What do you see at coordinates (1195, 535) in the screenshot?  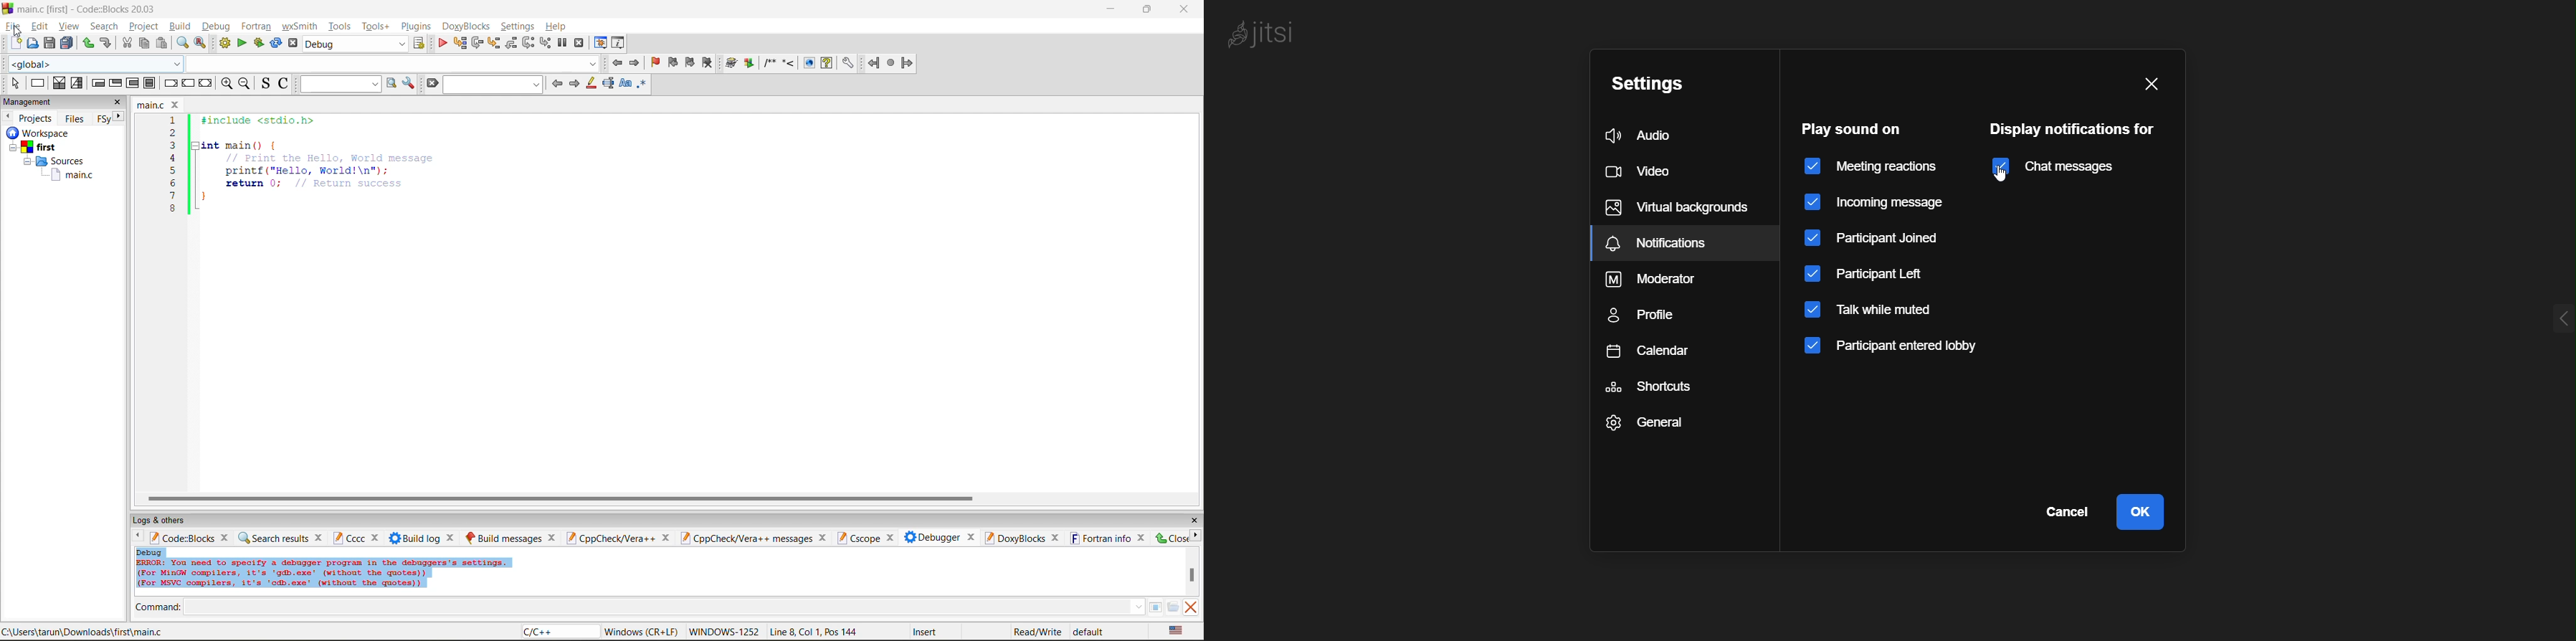 I see `next` at bounding box center [1195, 535].